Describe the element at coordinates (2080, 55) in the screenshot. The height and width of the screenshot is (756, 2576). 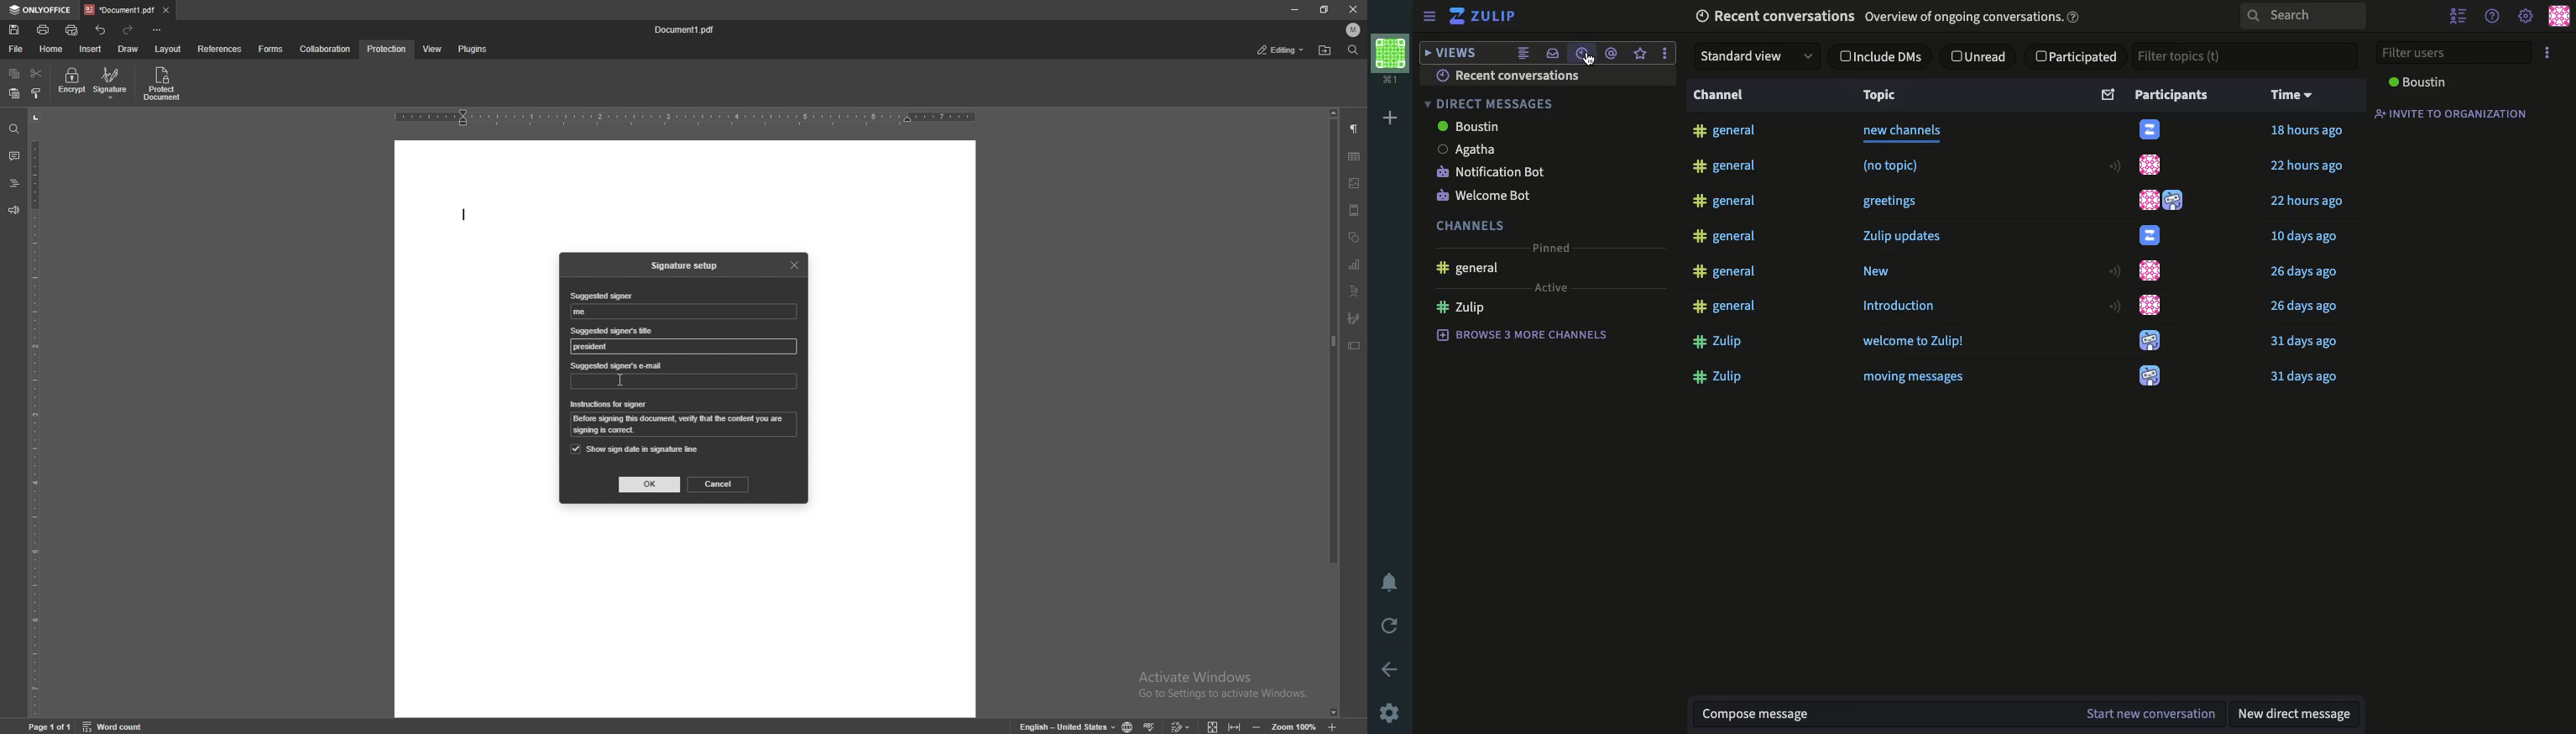
I see `participated ` at that location.